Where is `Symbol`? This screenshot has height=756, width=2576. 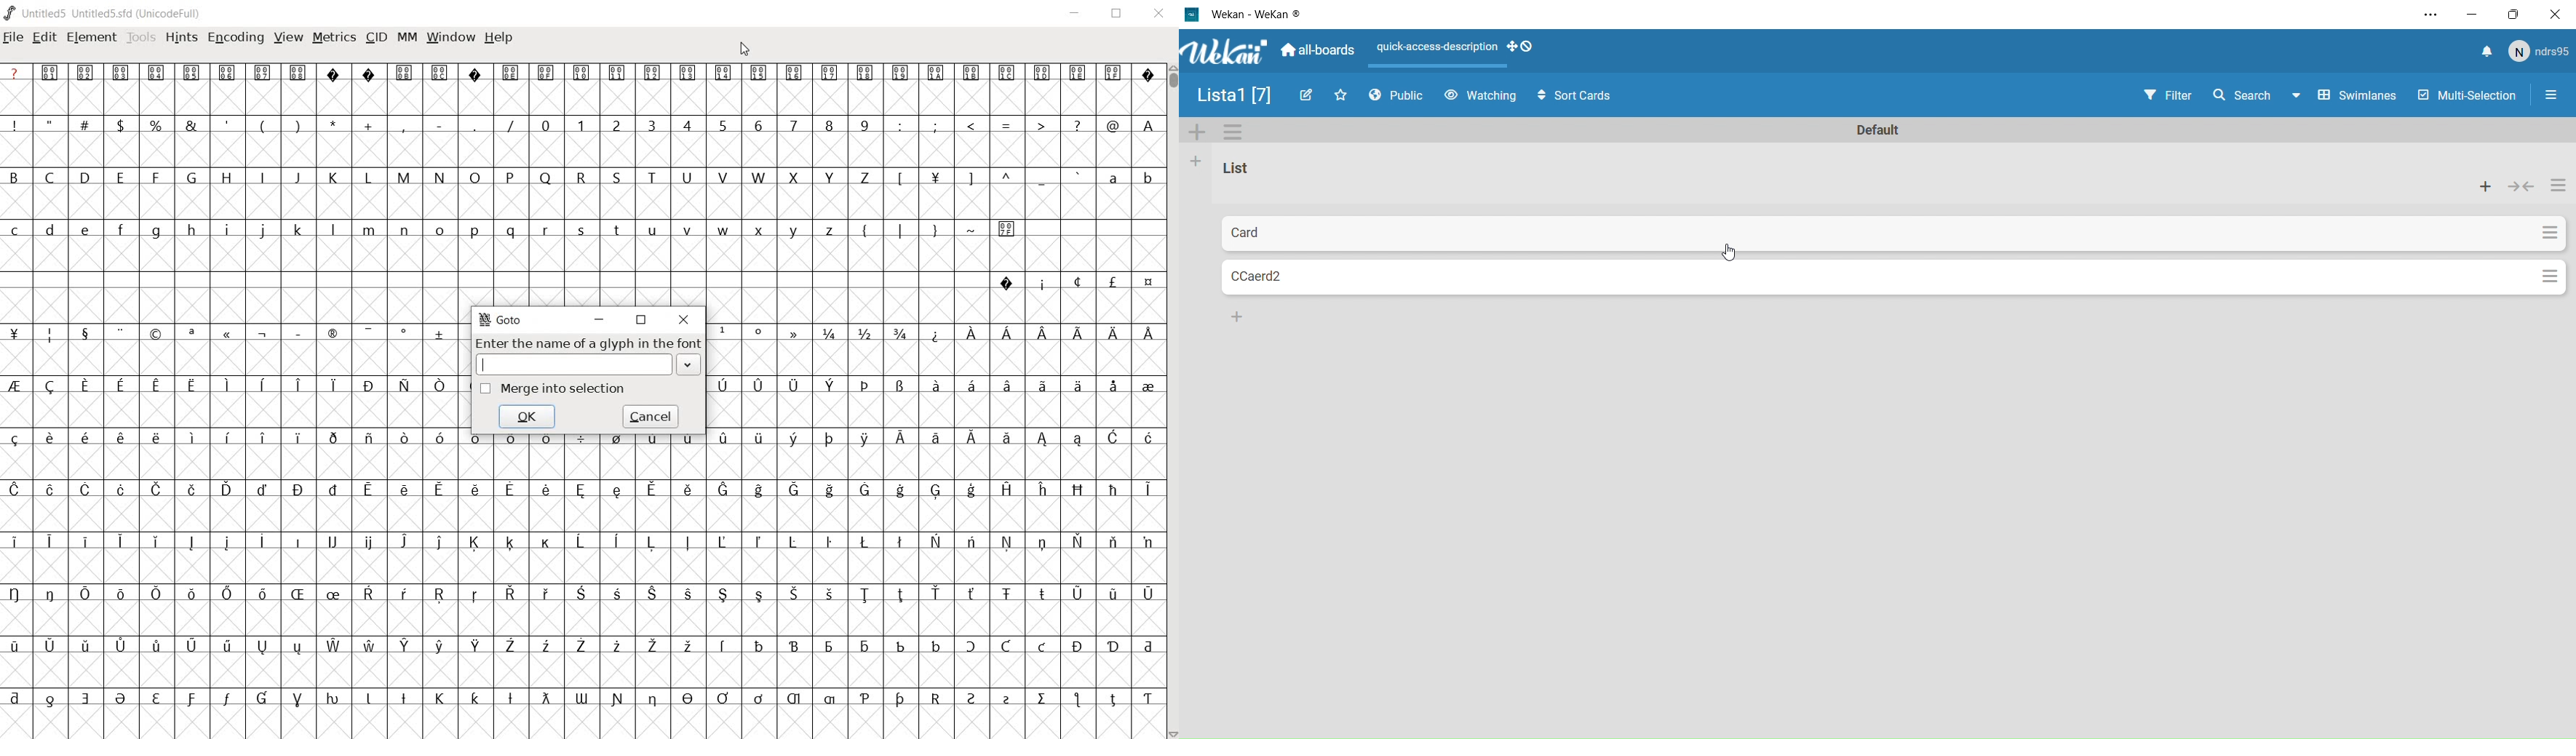 Symbol is located at coordinates (758, 542).